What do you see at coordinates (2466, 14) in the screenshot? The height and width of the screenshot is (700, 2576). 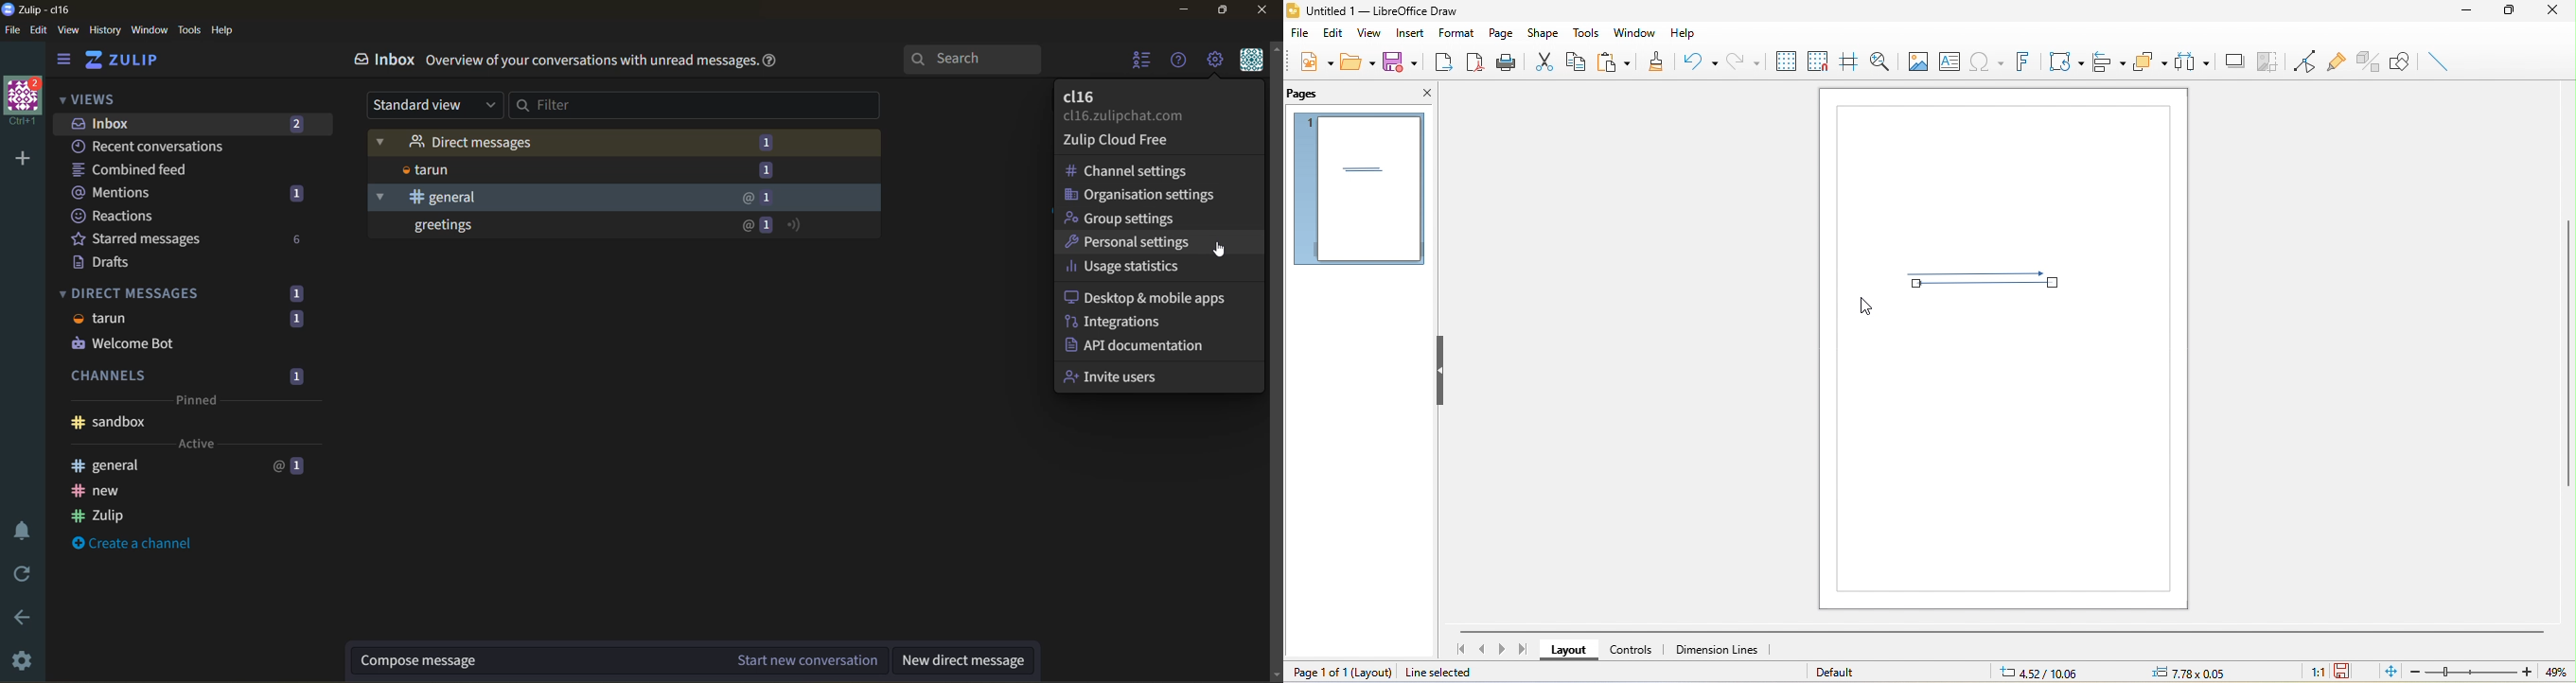 I see `minimize` at bounding box center [2466, 14].